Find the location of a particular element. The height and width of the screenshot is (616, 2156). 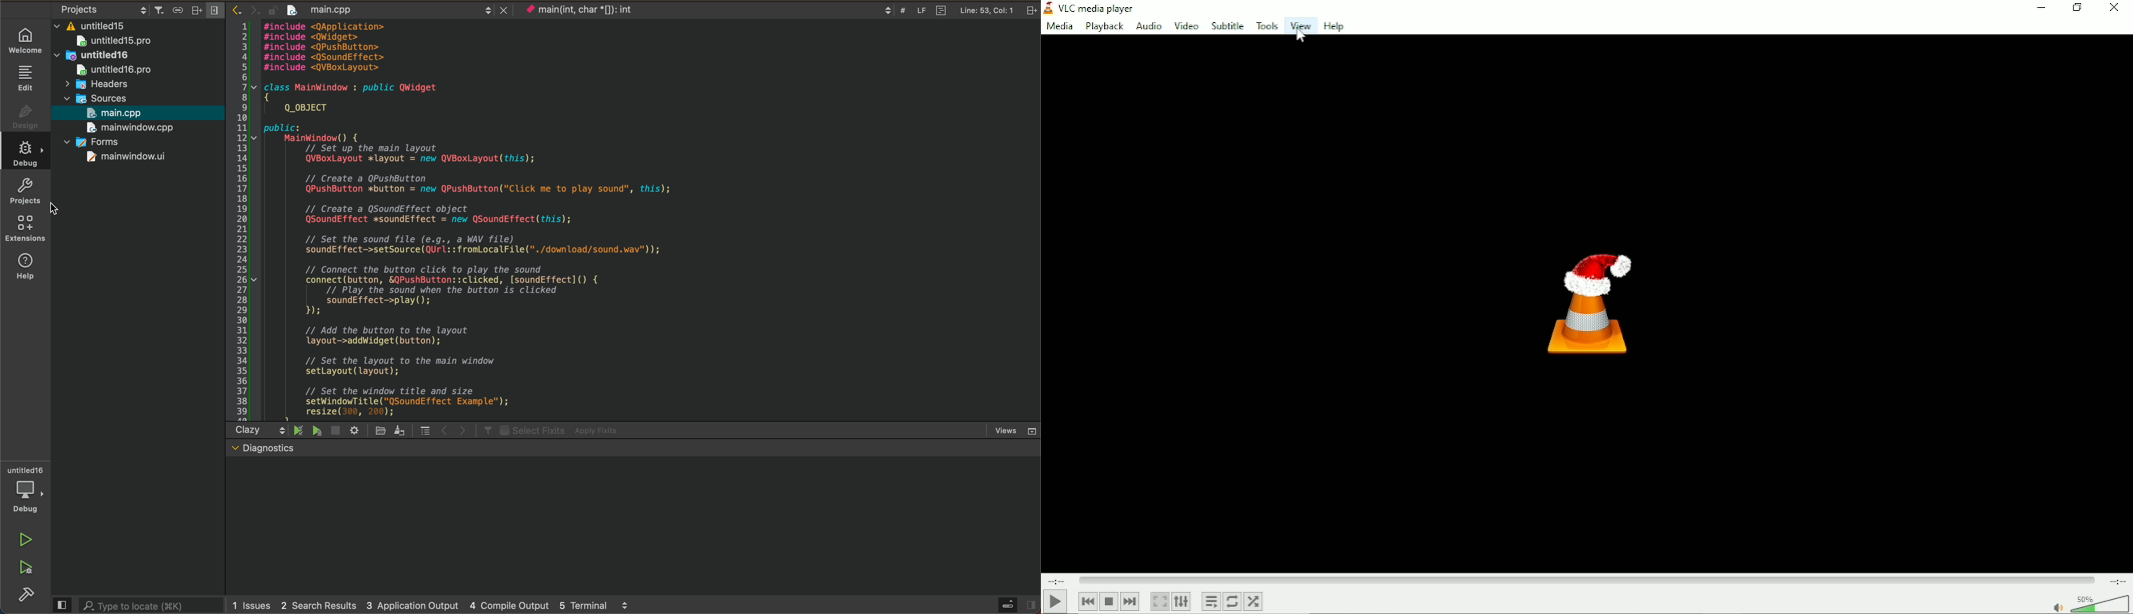

Toggle between loop all, loop one and no loop is located at coordinates (1231, 601).